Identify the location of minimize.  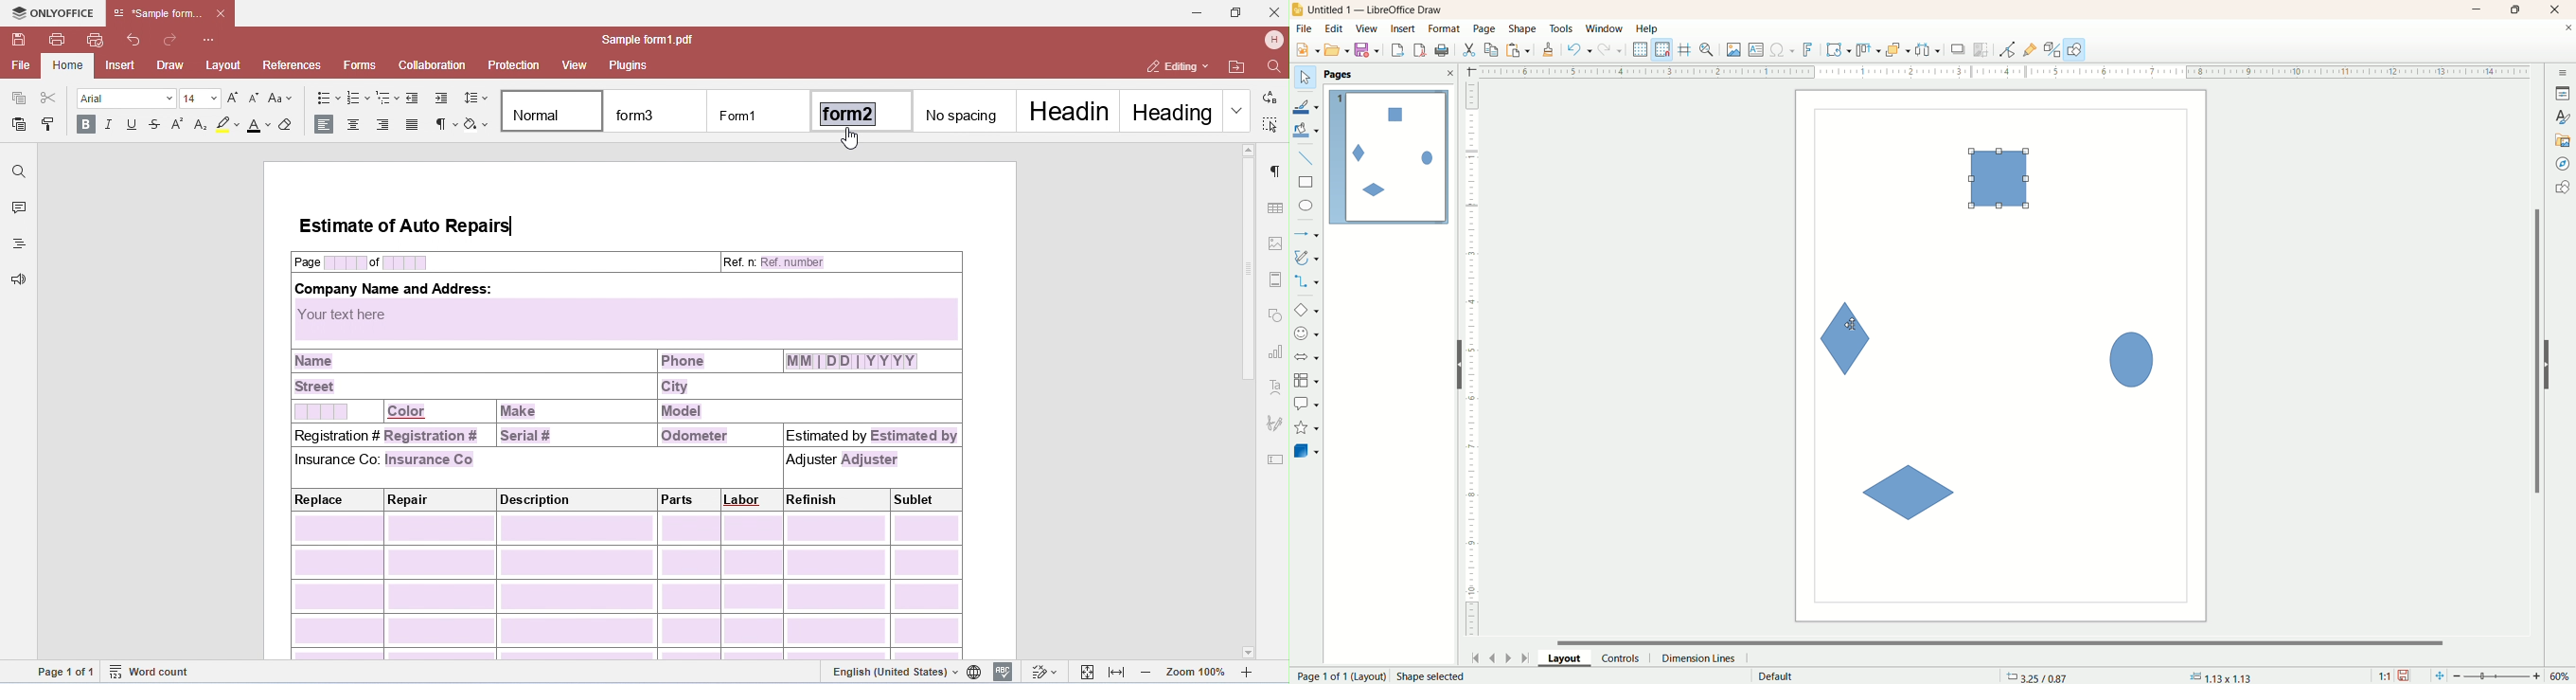
(2478, 9).